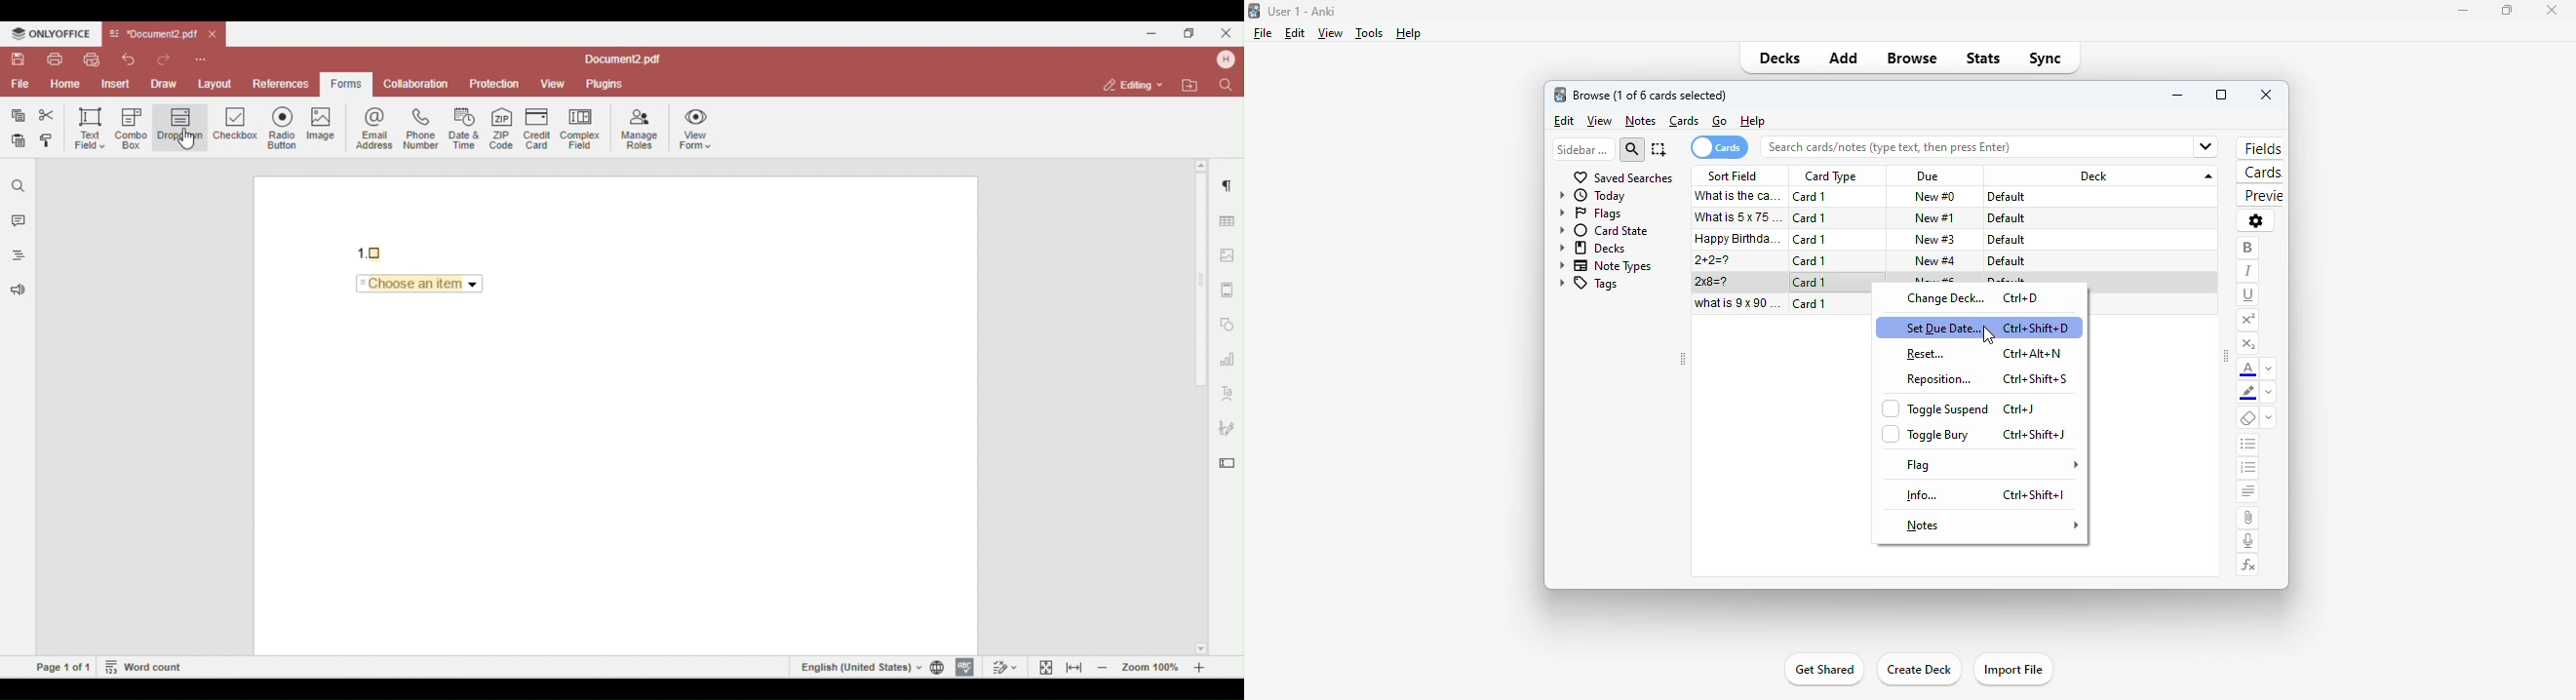 The width and height of the screenshot is (2576, 700). I want to click on card state, so click(1604, 230).